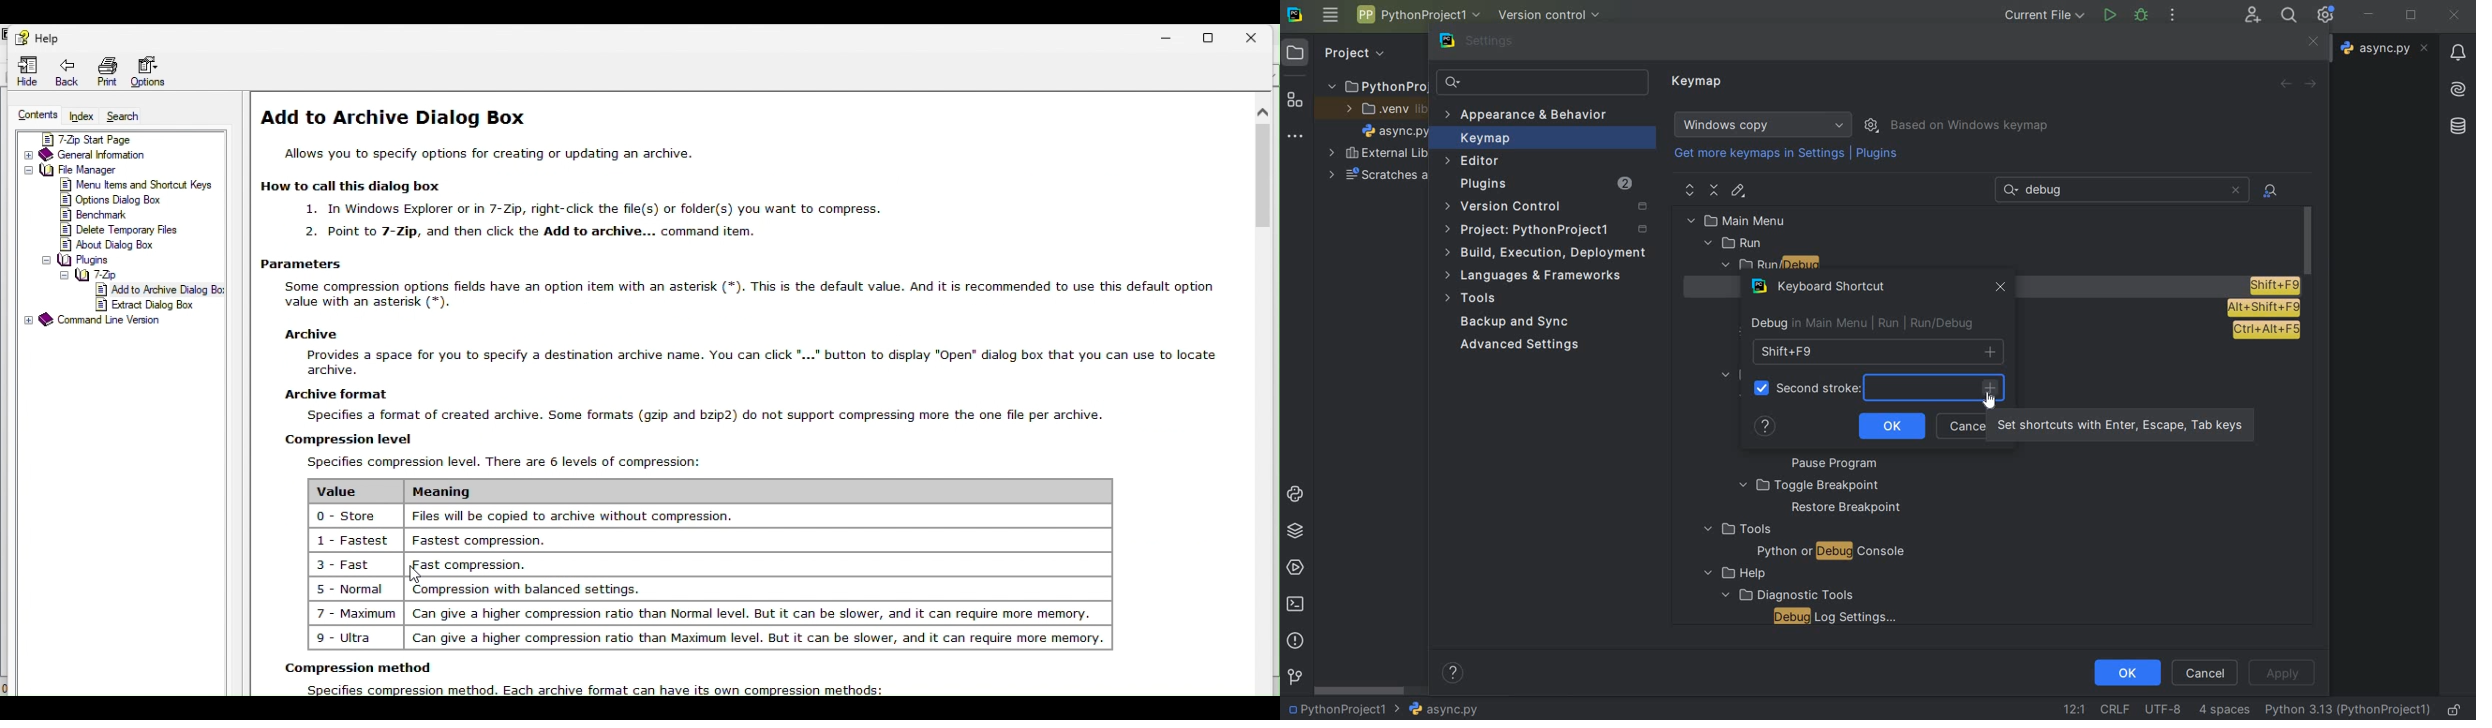 The width and height of the screenshot is (2492, 728). Describe the element at coordinates (60, 71) in the screenshot. I see `Back` at that location.